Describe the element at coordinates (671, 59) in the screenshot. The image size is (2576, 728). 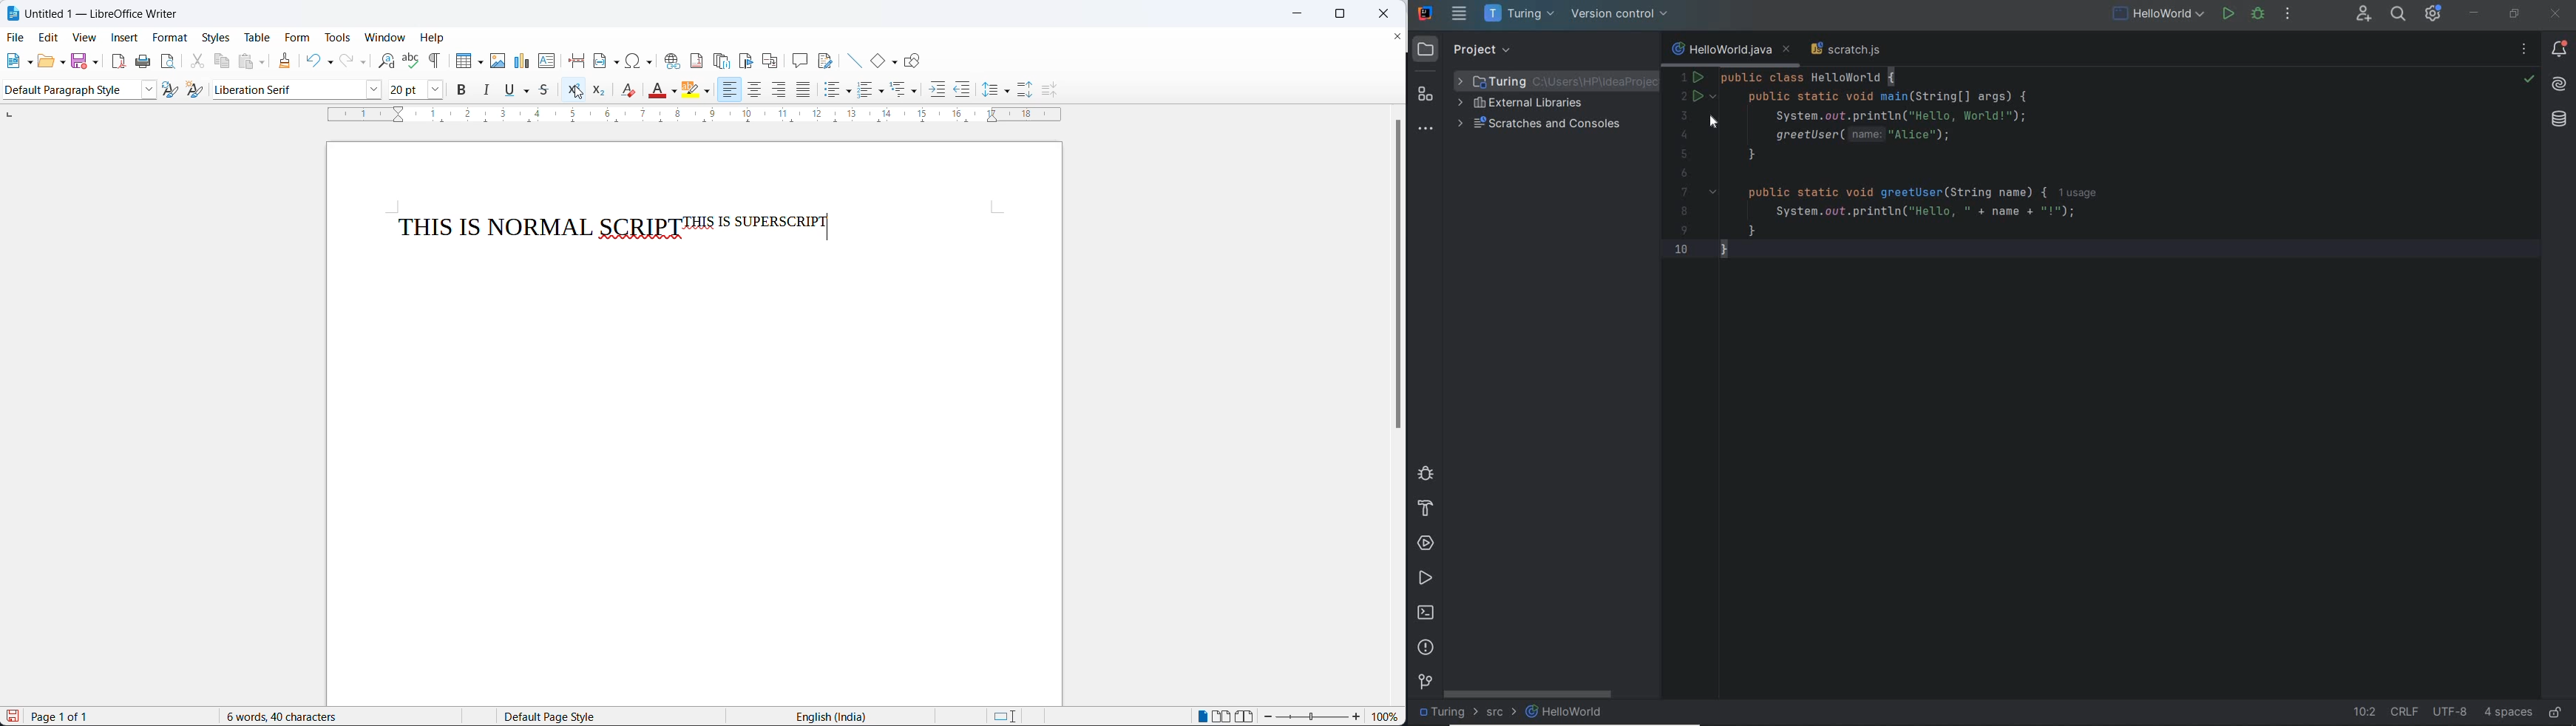
I see `insert hyperlink` at that location.